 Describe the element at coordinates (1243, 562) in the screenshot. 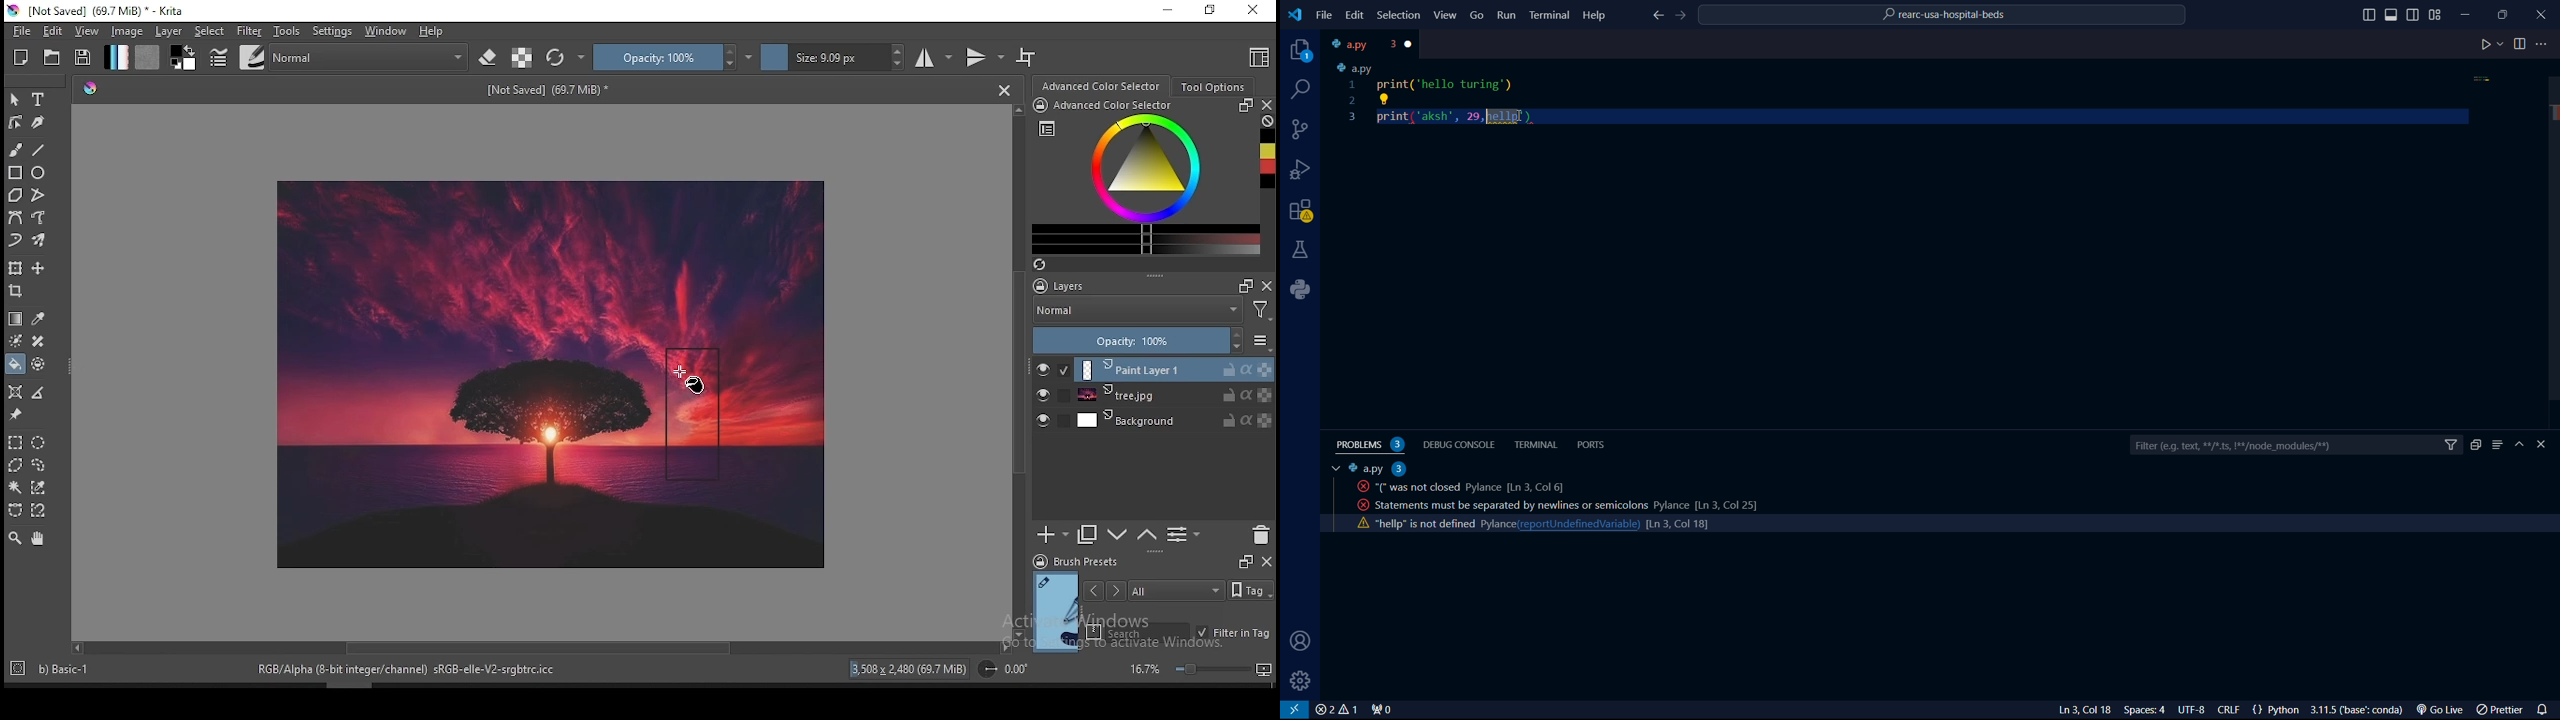

I see `Frame` at that location.